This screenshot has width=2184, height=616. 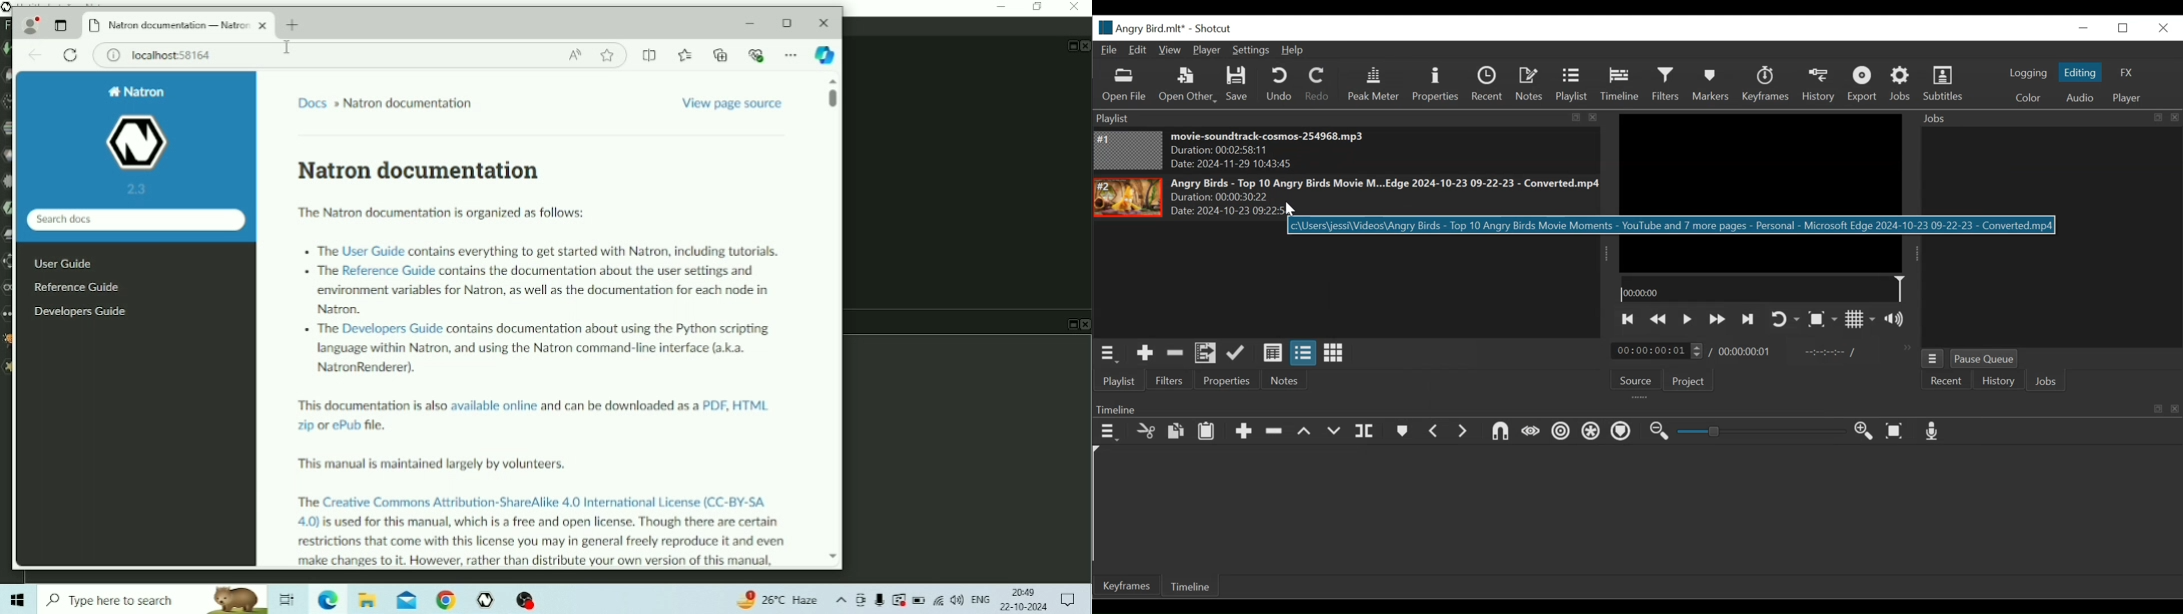 I want to click on Peak Meter, so click(x=1373, y=85).